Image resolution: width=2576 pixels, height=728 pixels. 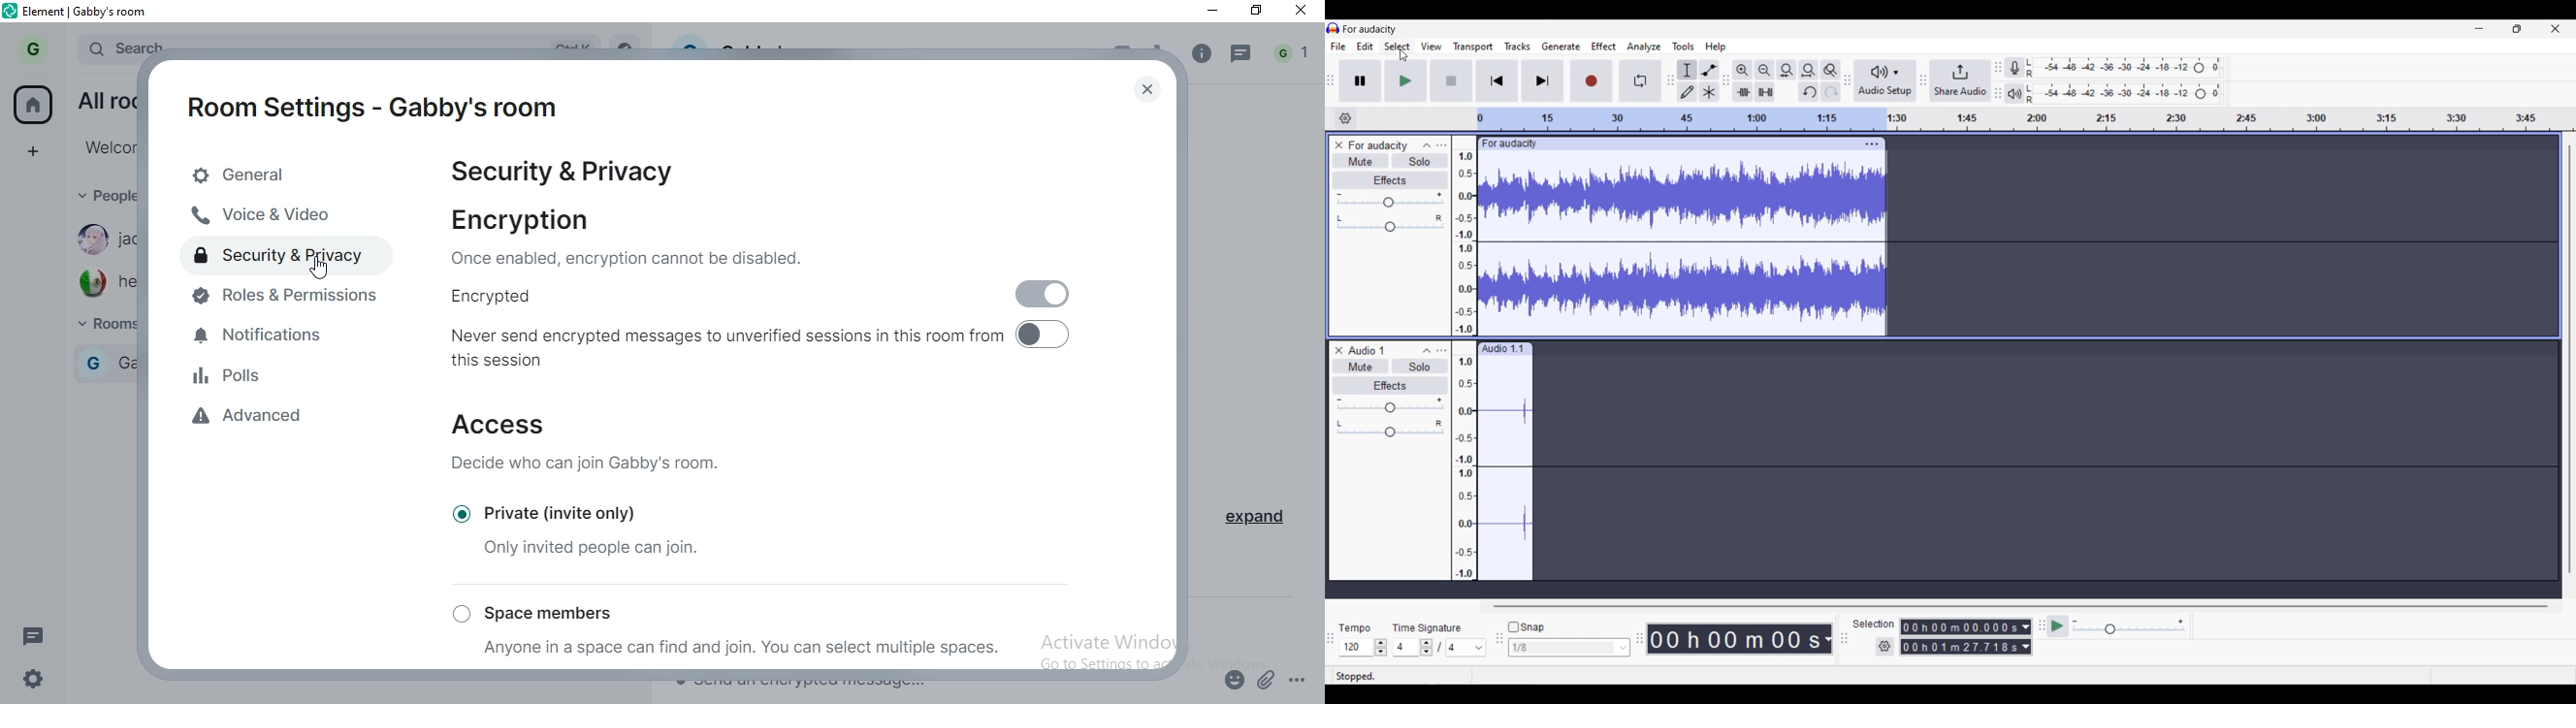 What do you see at coordinates (124, 44) in the screenshot?
I see `search bar` at bounding box center [124, 44].